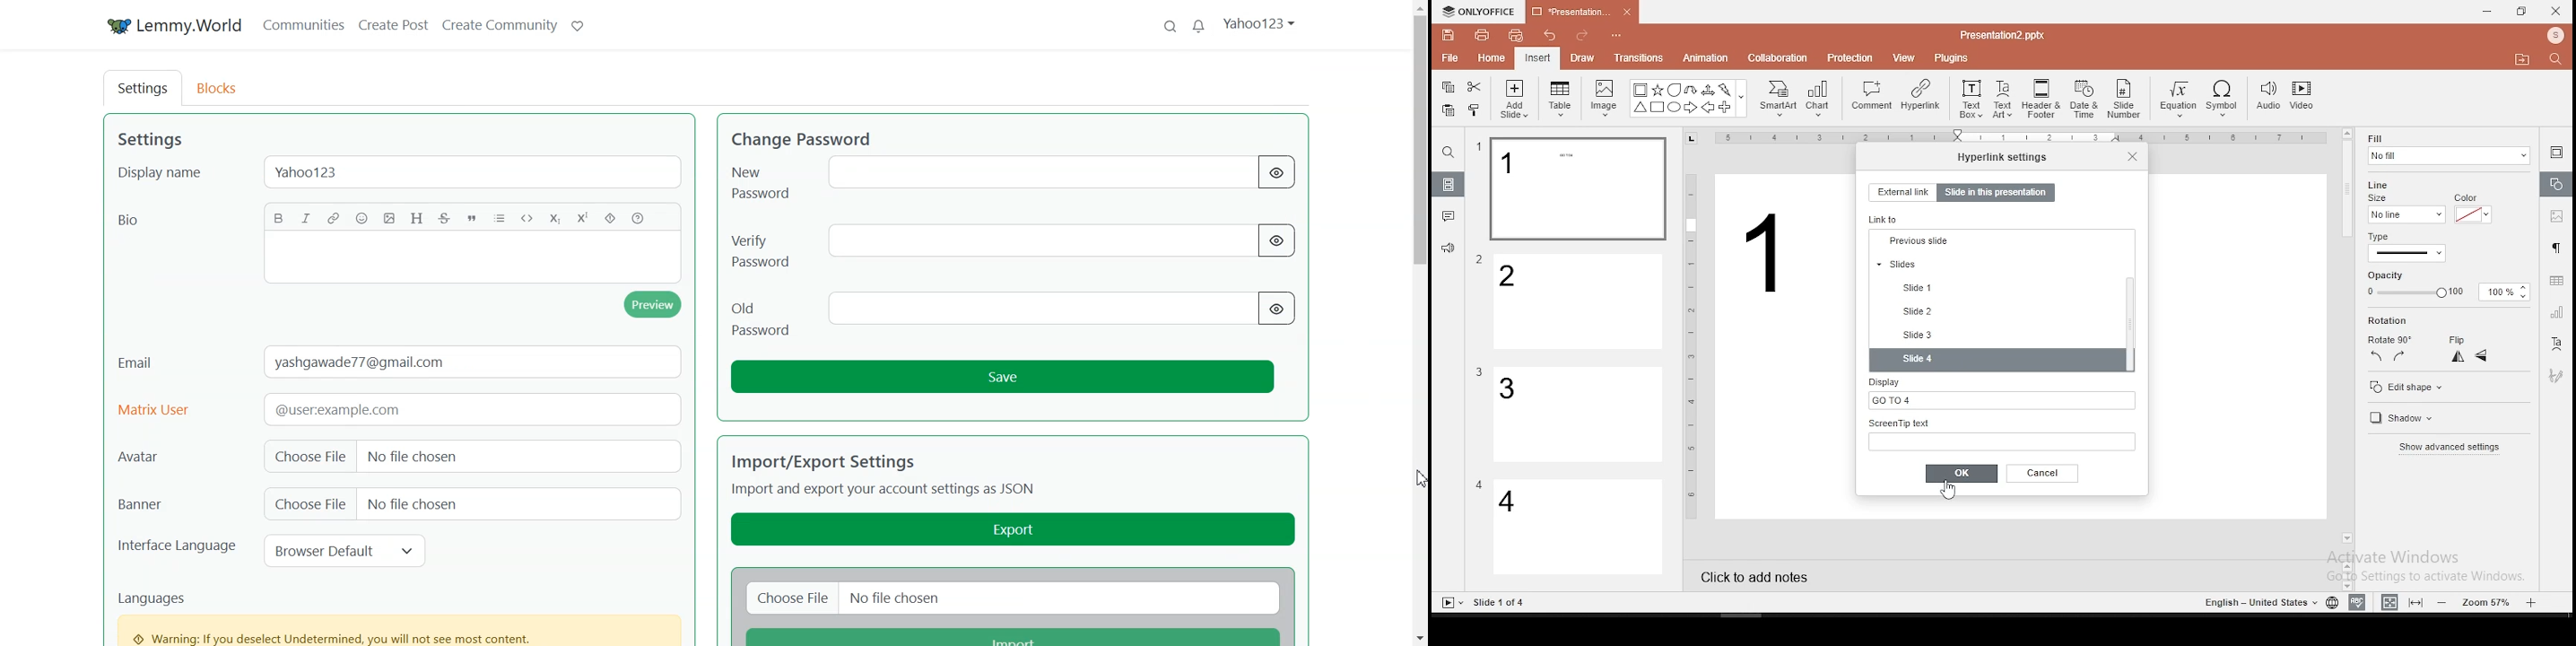 This screenshot has width=2576, height=672. Describe the element at coordinates (1639, 108) in the screenshot. I see `Trianlge` at that location.